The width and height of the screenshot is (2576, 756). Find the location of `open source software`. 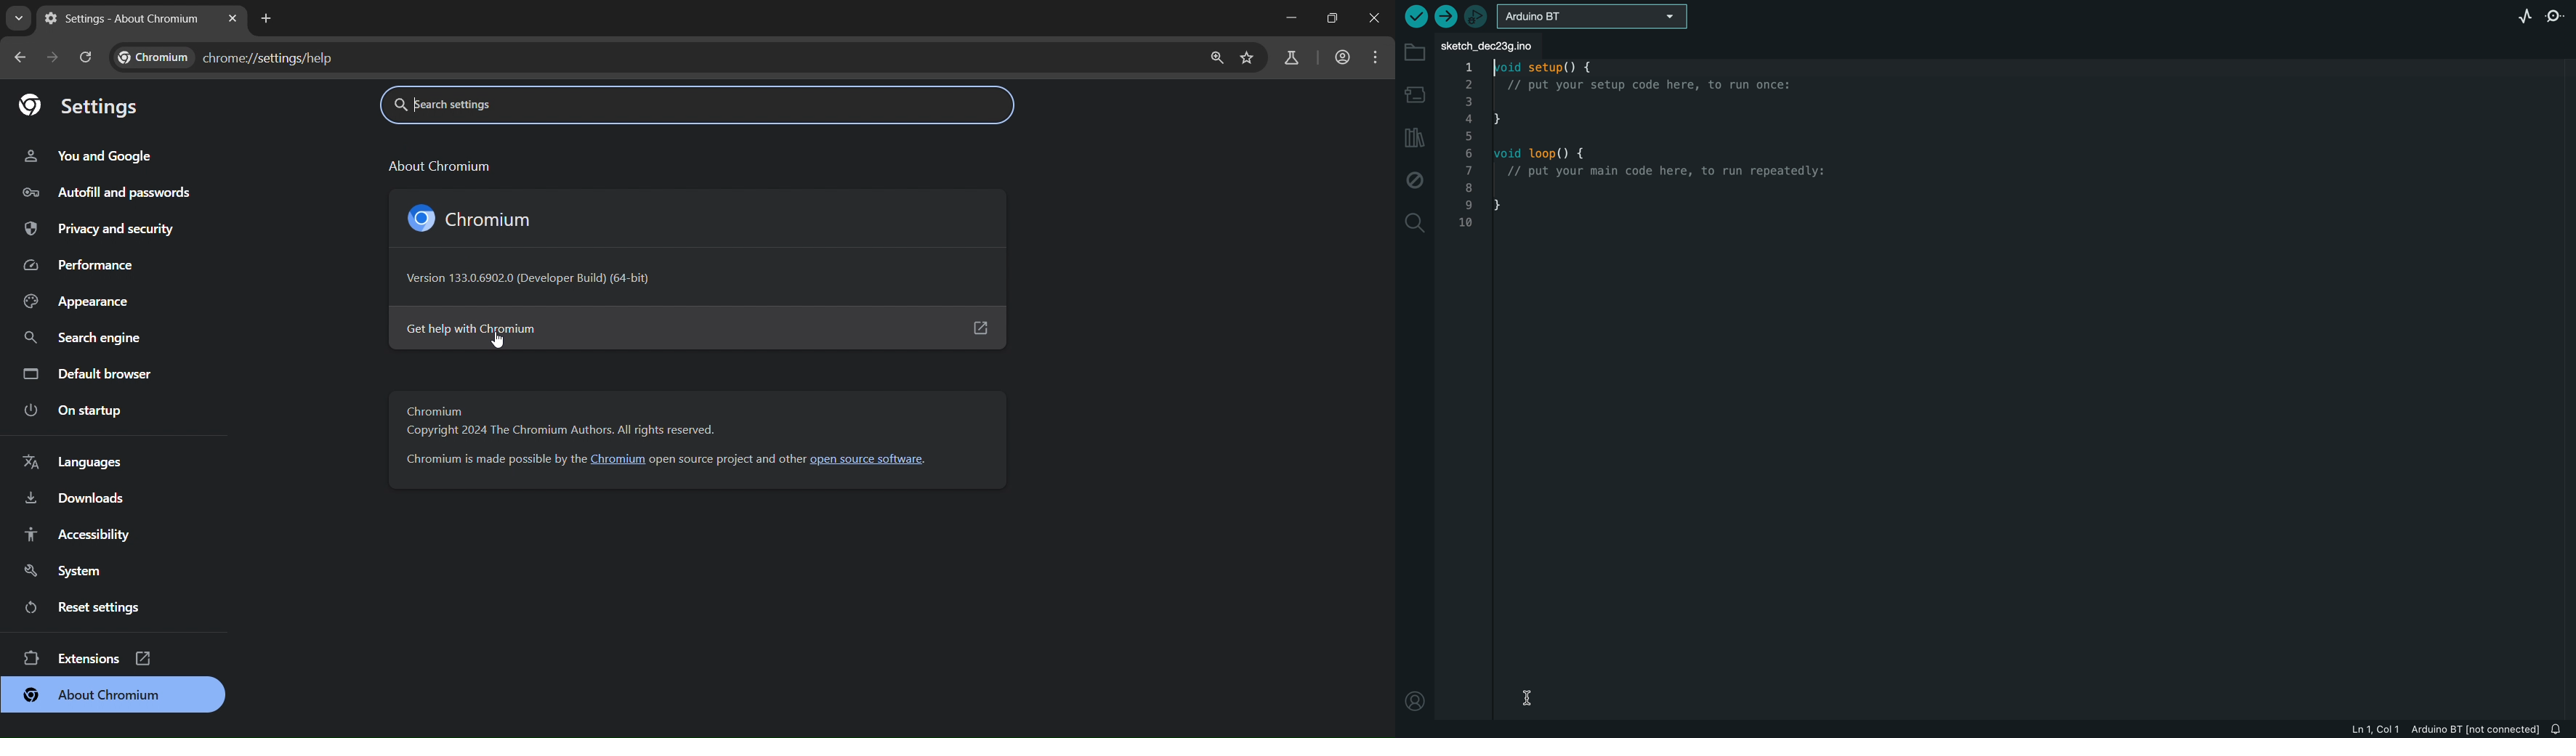

open source software is located at coordinates (873, 460).